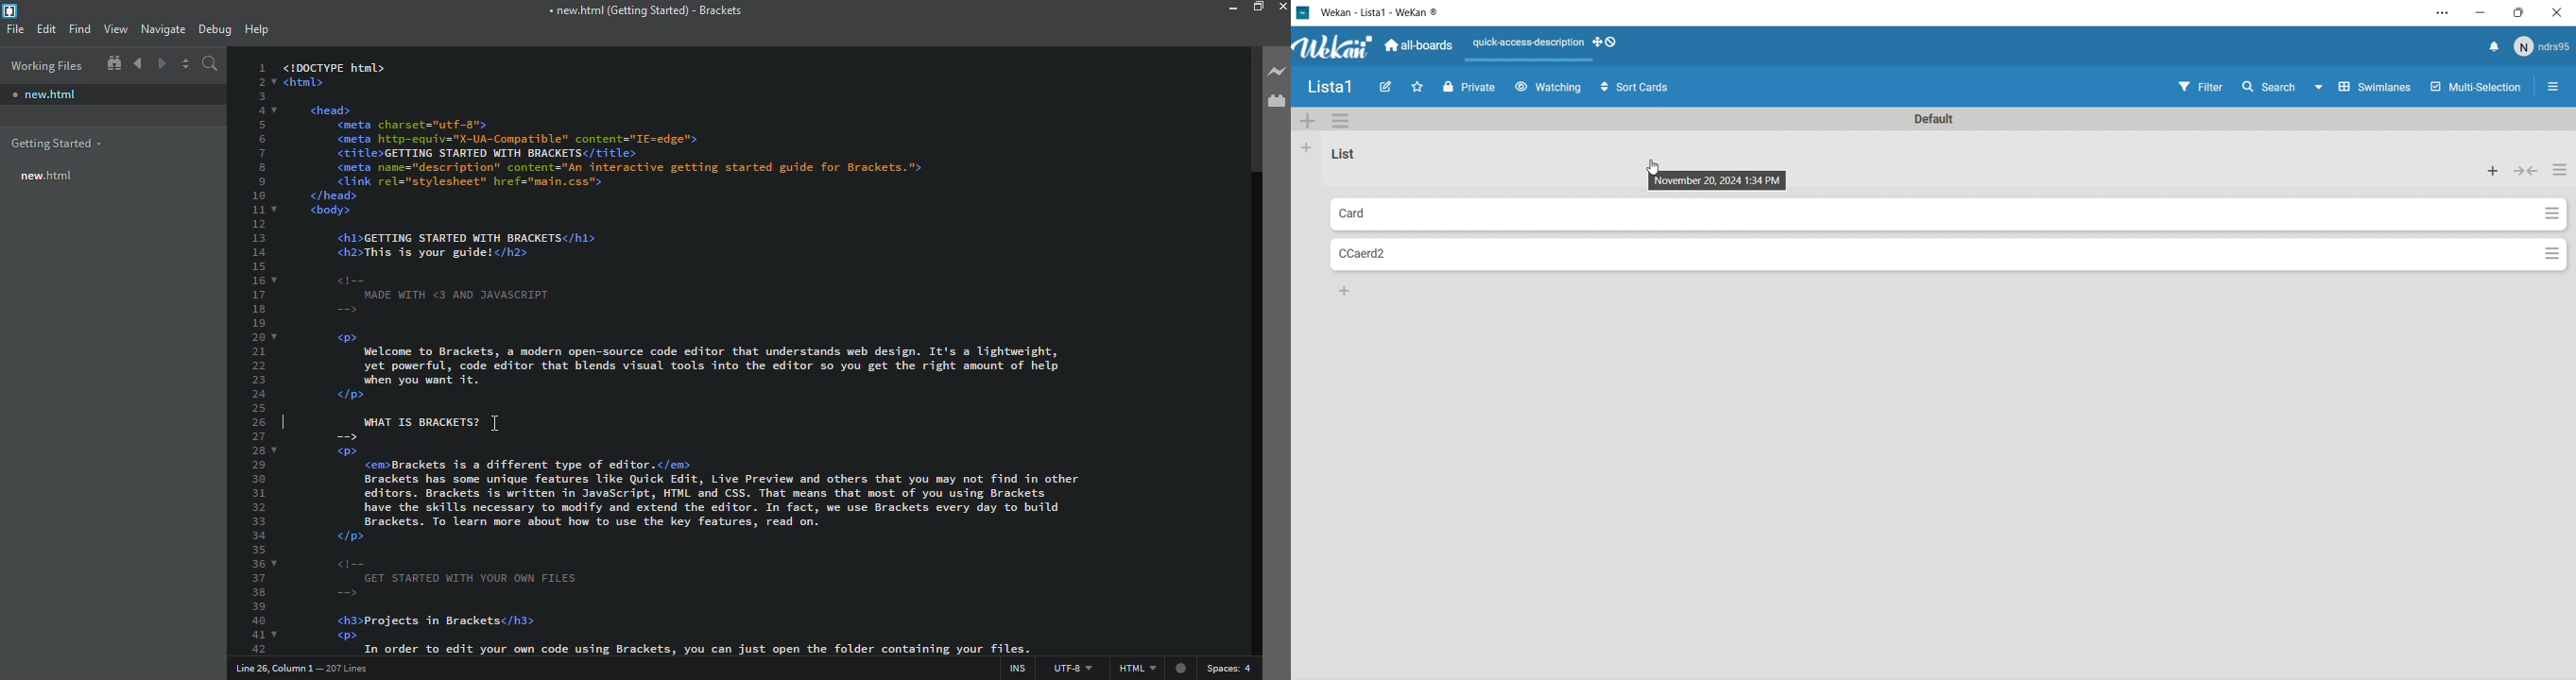 This screenshot has width=2576, height=700. I want to click on Wekan, so click(1368, 14).